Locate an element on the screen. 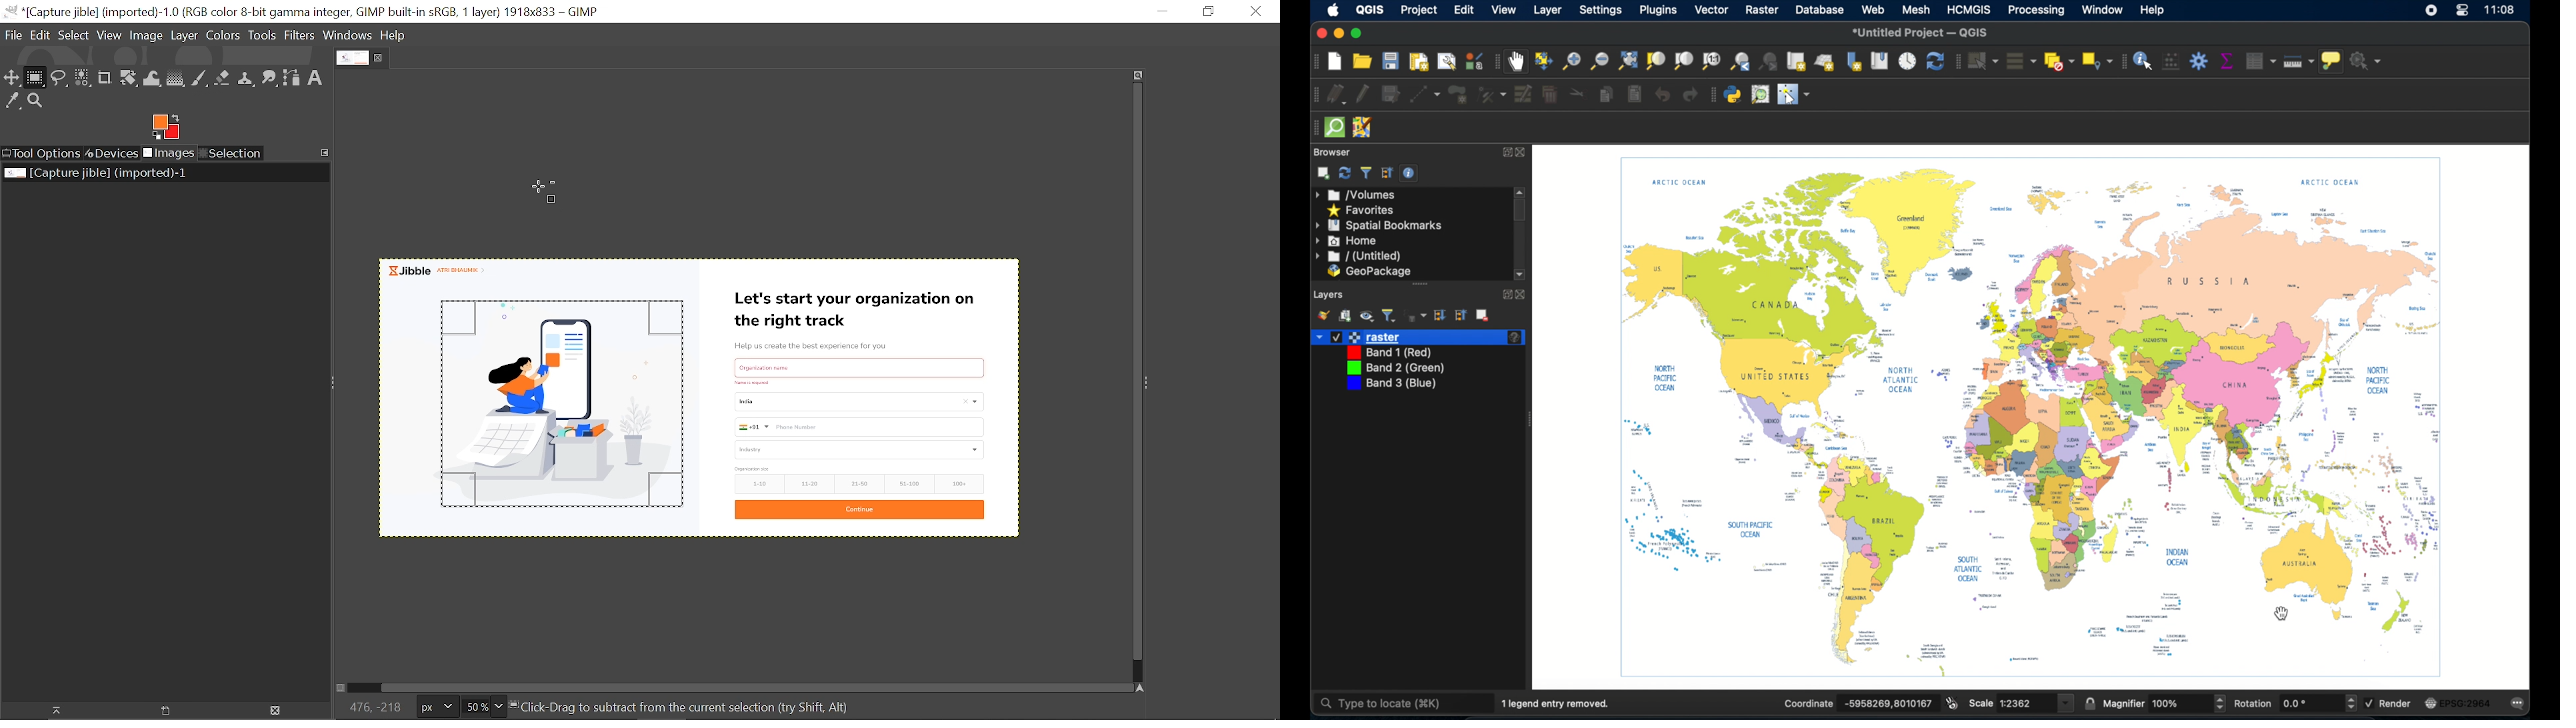  processing is located at coordinates (2035, 10).